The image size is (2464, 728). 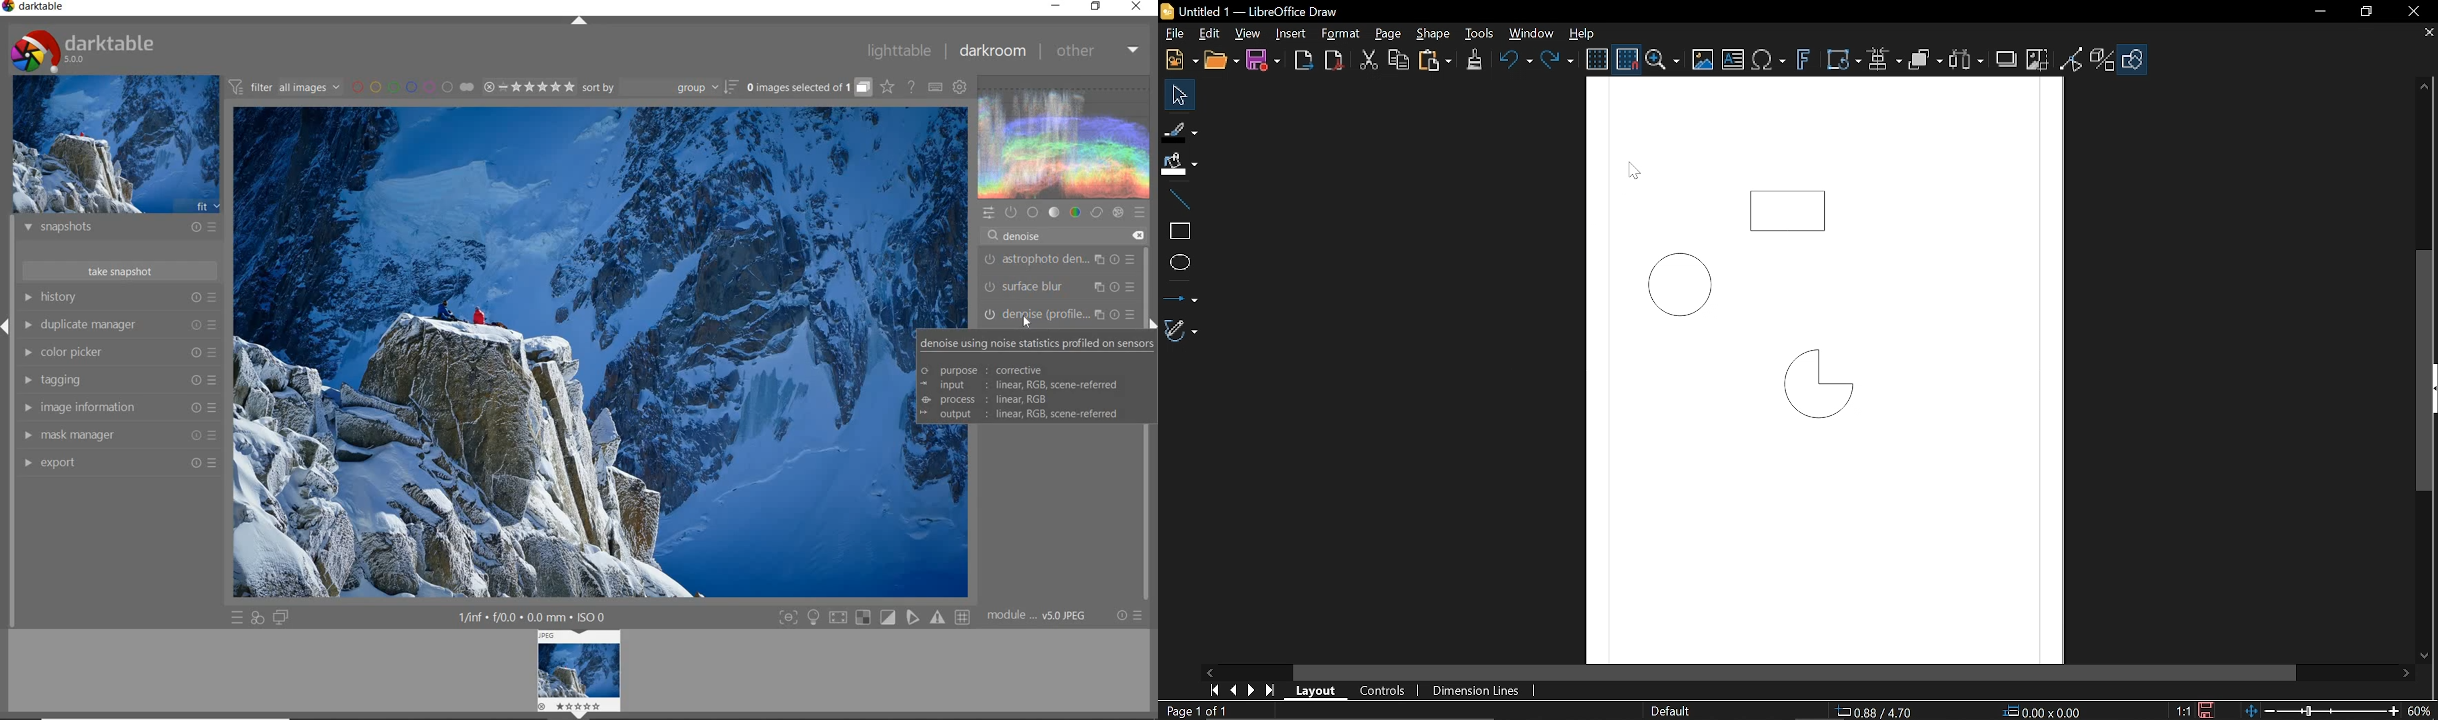 I want to click on Close window, so click(x=2412, y=10).